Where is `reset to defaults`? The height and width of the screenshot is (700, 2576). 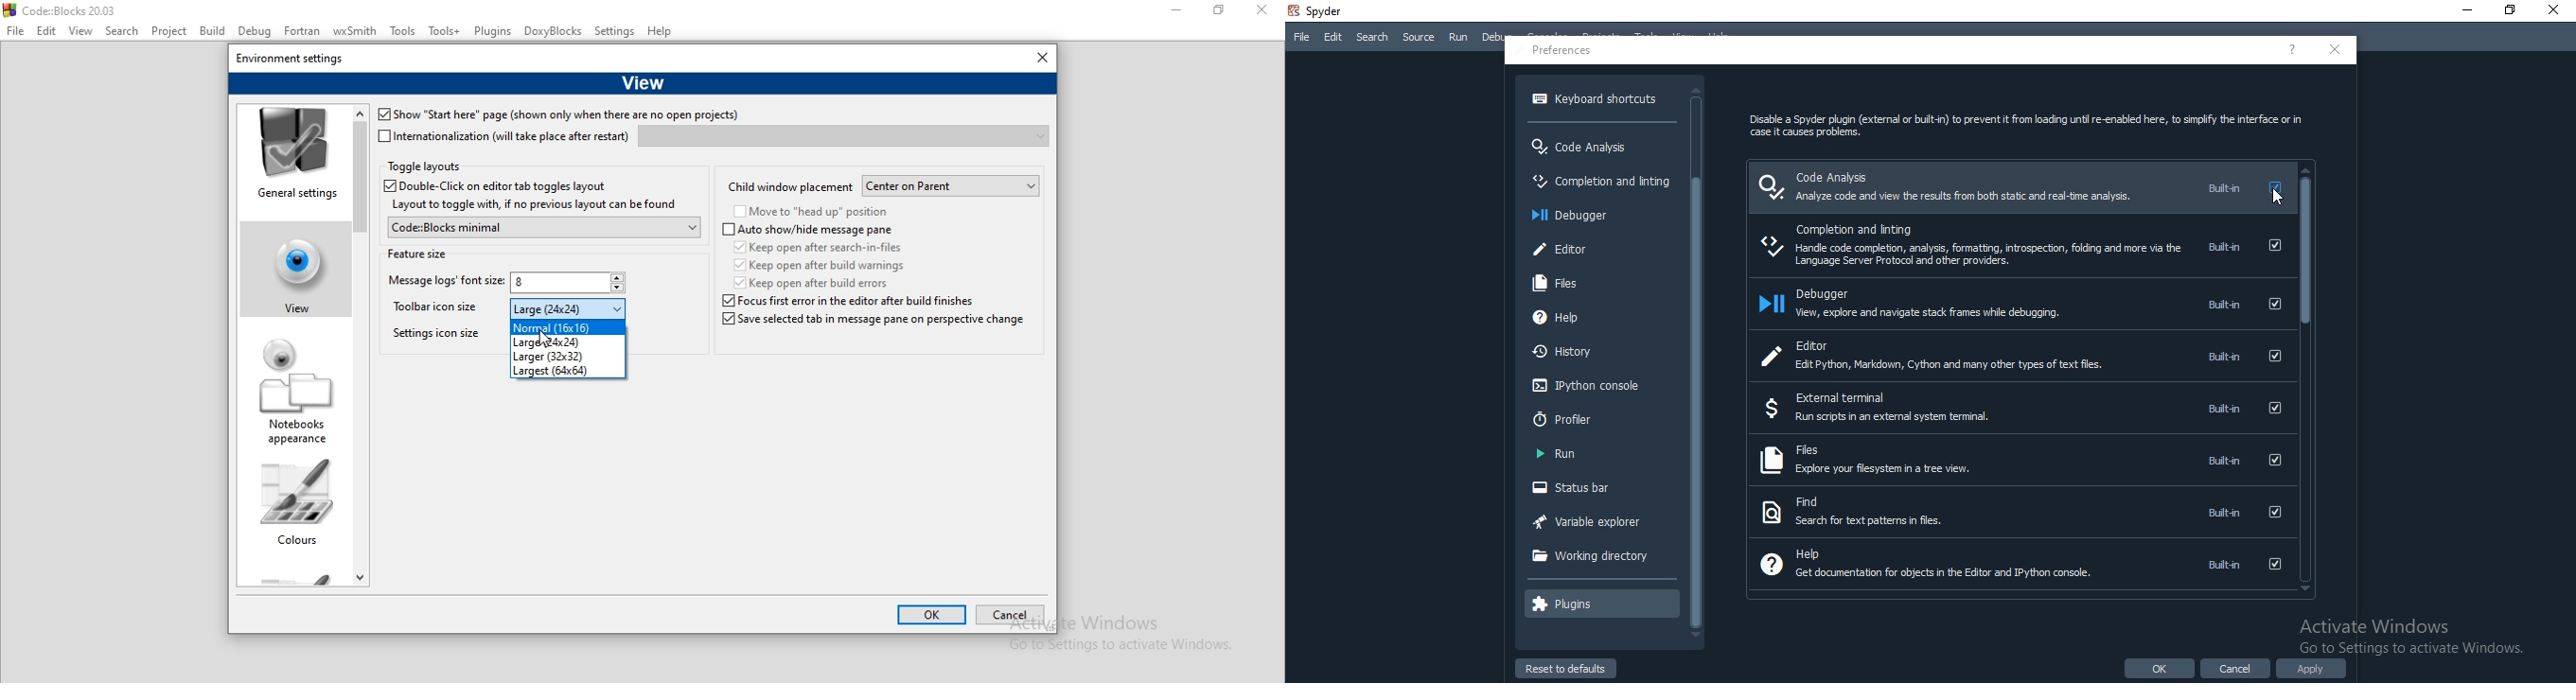
reset to defaults is located at coordinates (1567, 671).